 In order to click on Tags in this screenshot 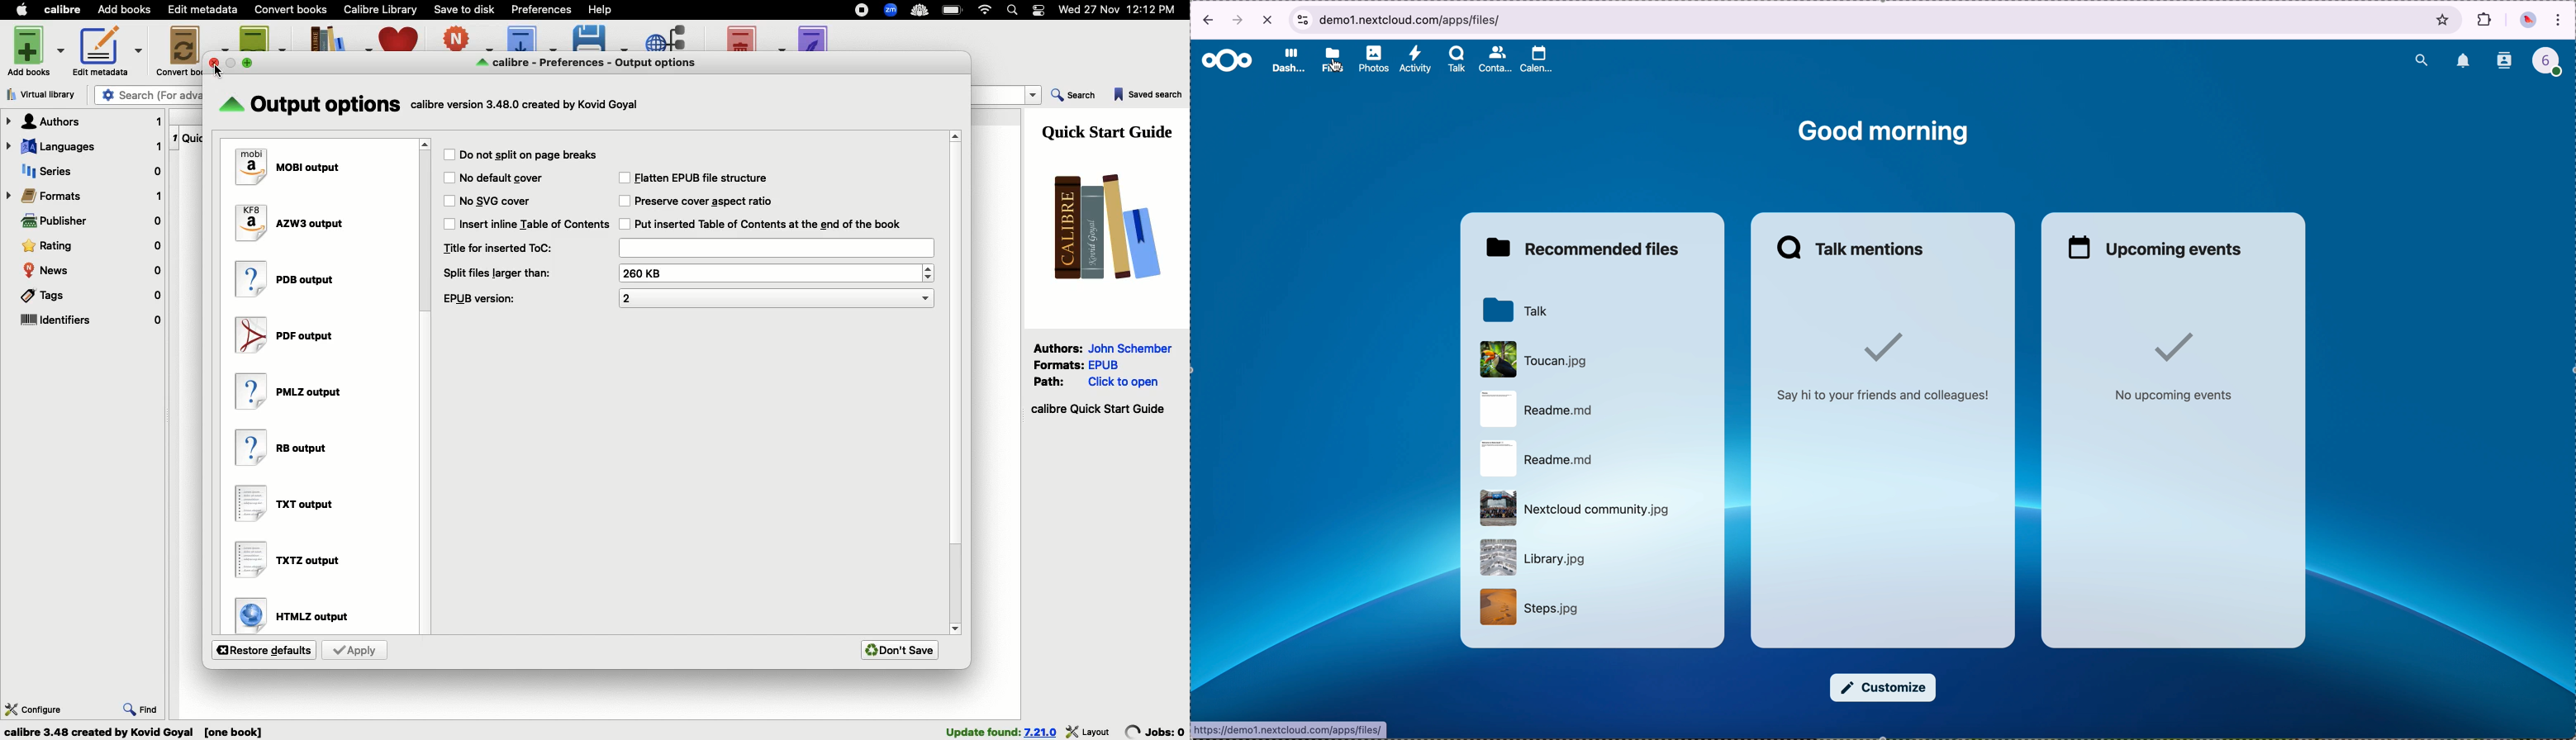, I will do `click(89, 298)`.